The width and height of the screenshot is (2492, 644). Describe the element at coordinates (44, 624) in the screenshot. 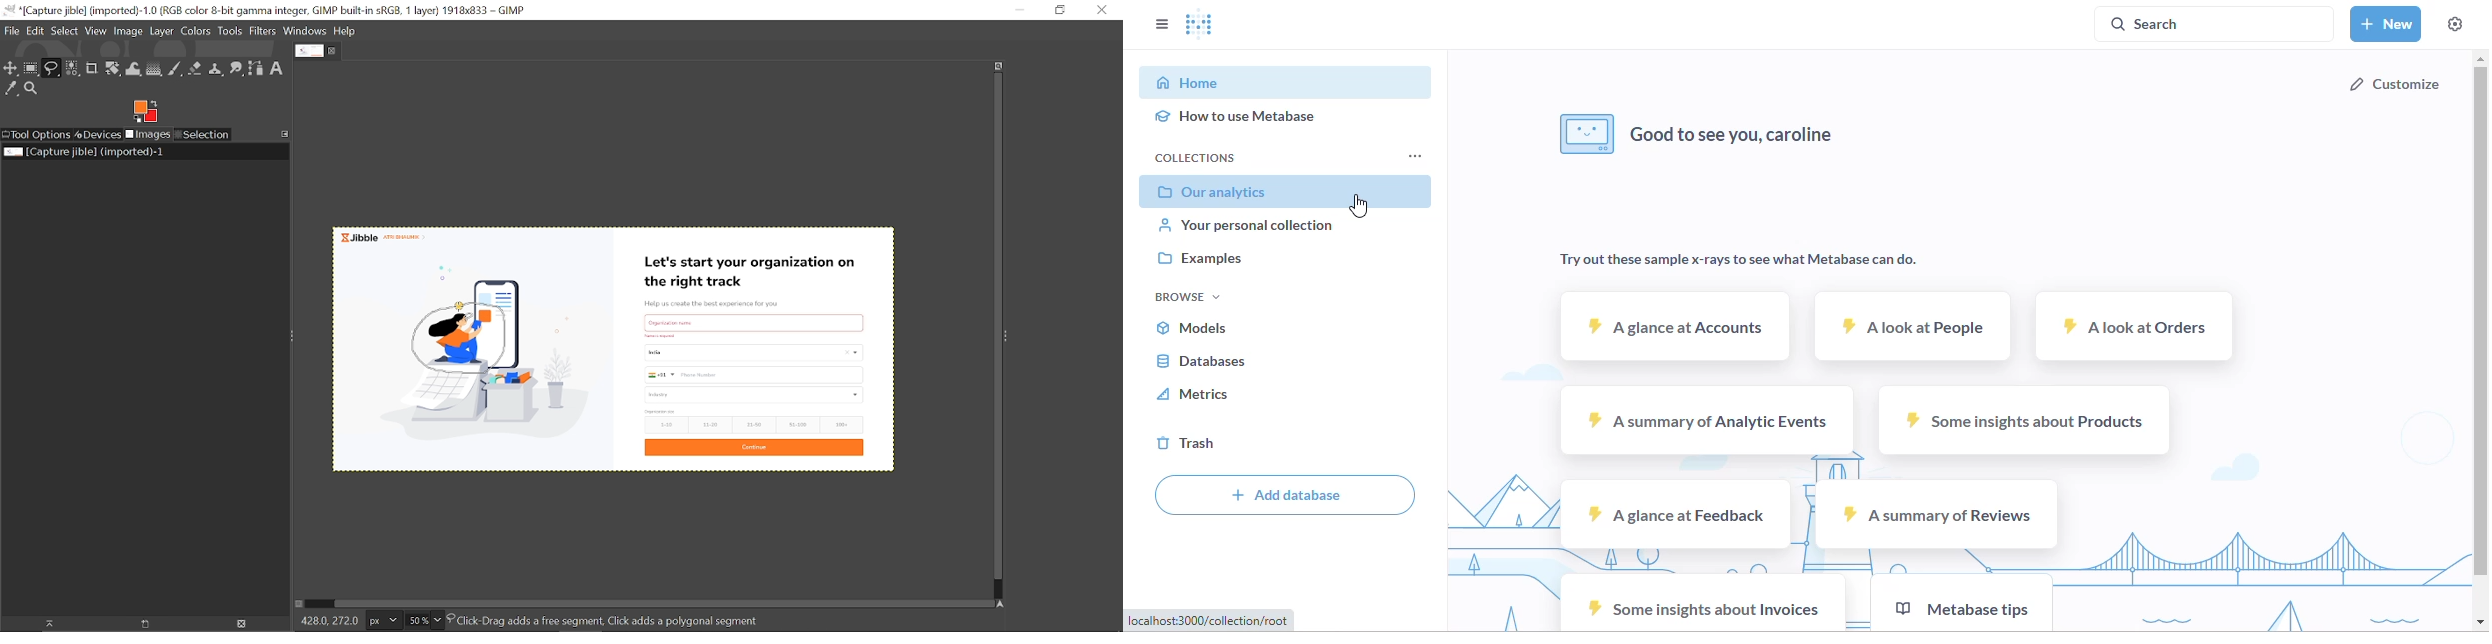

I see `Raise dispaly` at that location.